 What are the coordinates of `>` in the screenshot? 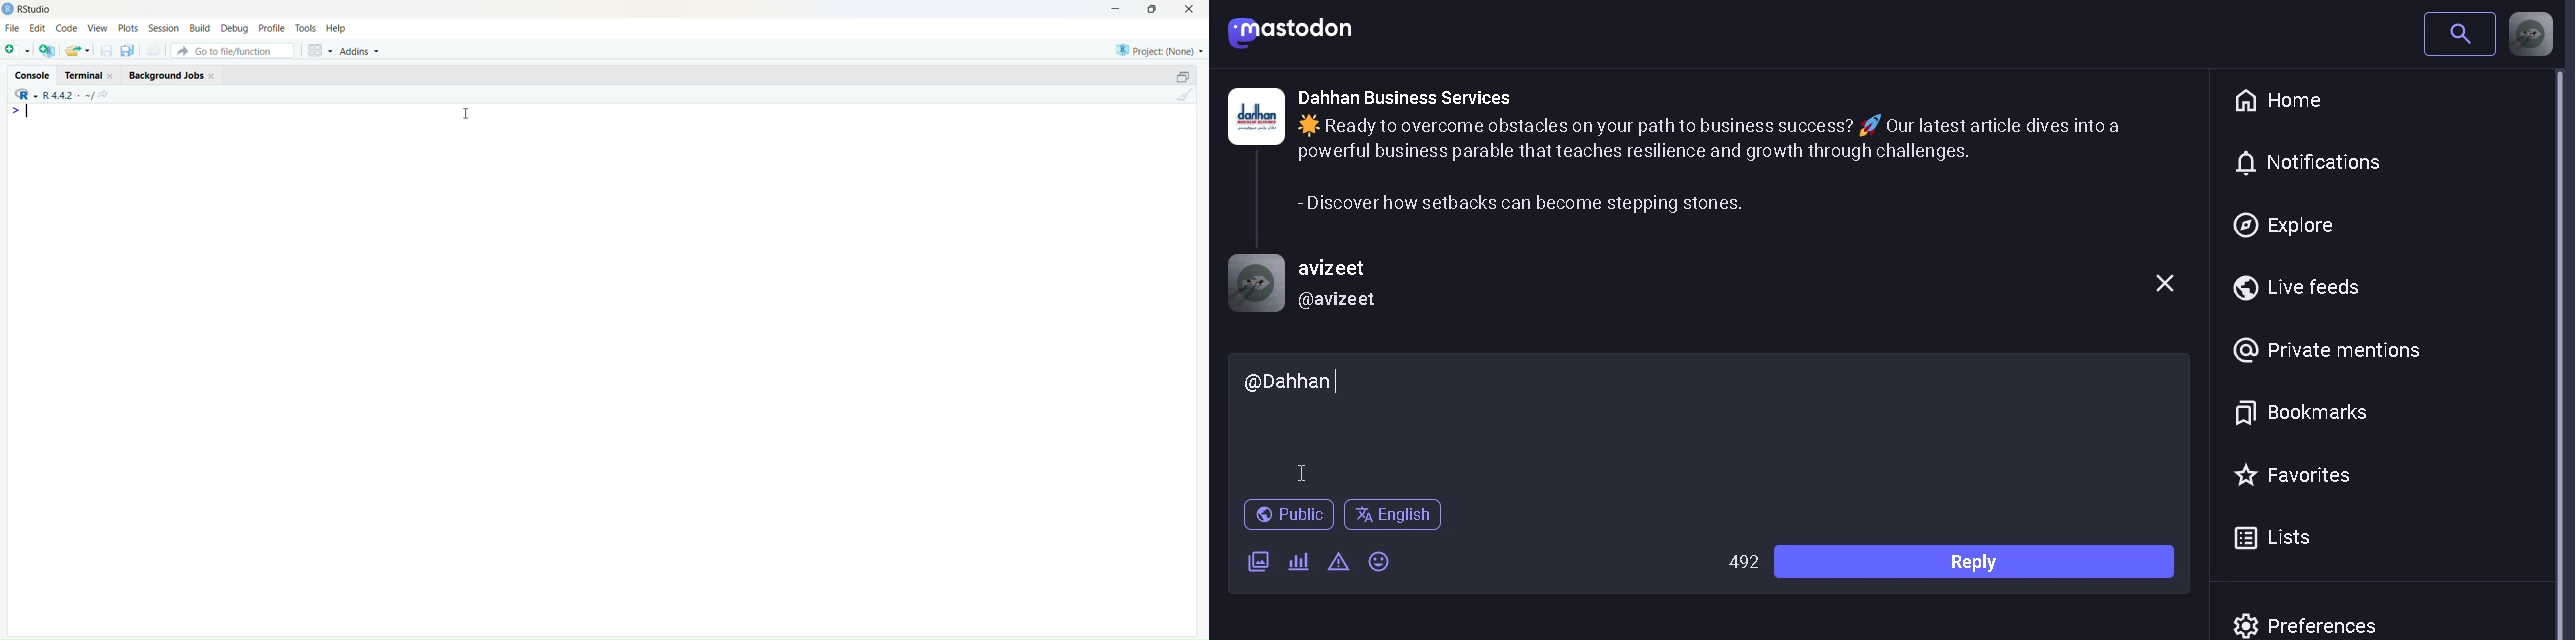 It's located at (18, 111).